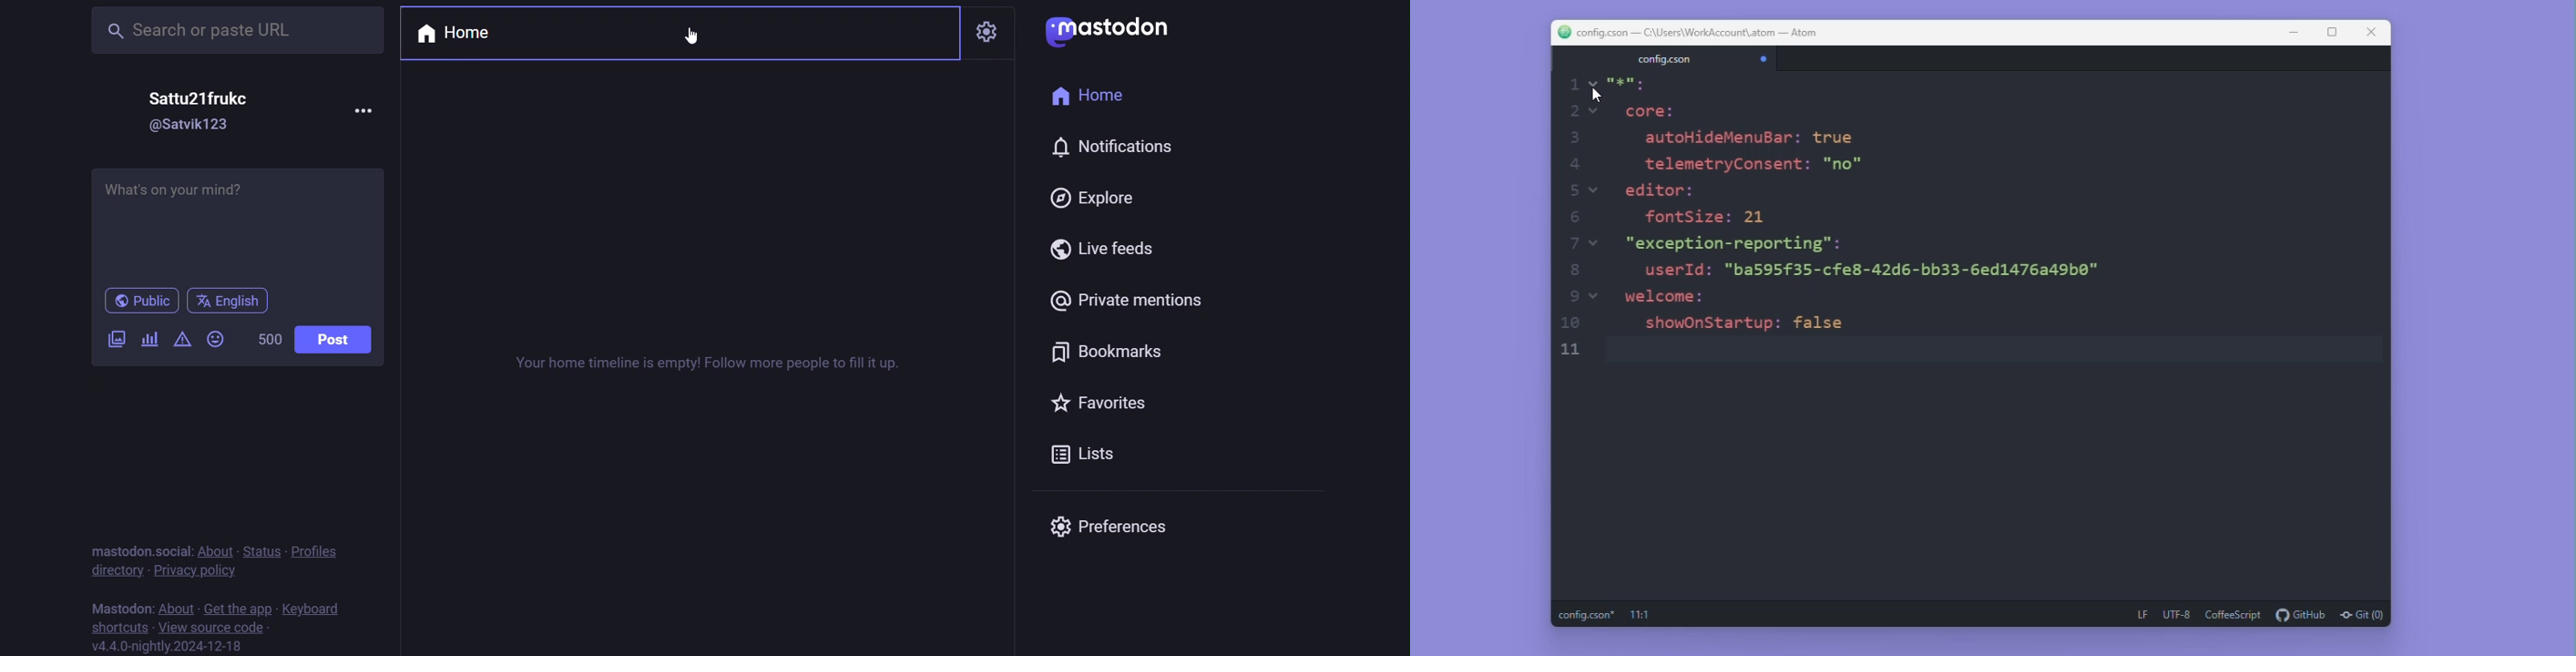  I want to click on word limit, so click(268, 339).